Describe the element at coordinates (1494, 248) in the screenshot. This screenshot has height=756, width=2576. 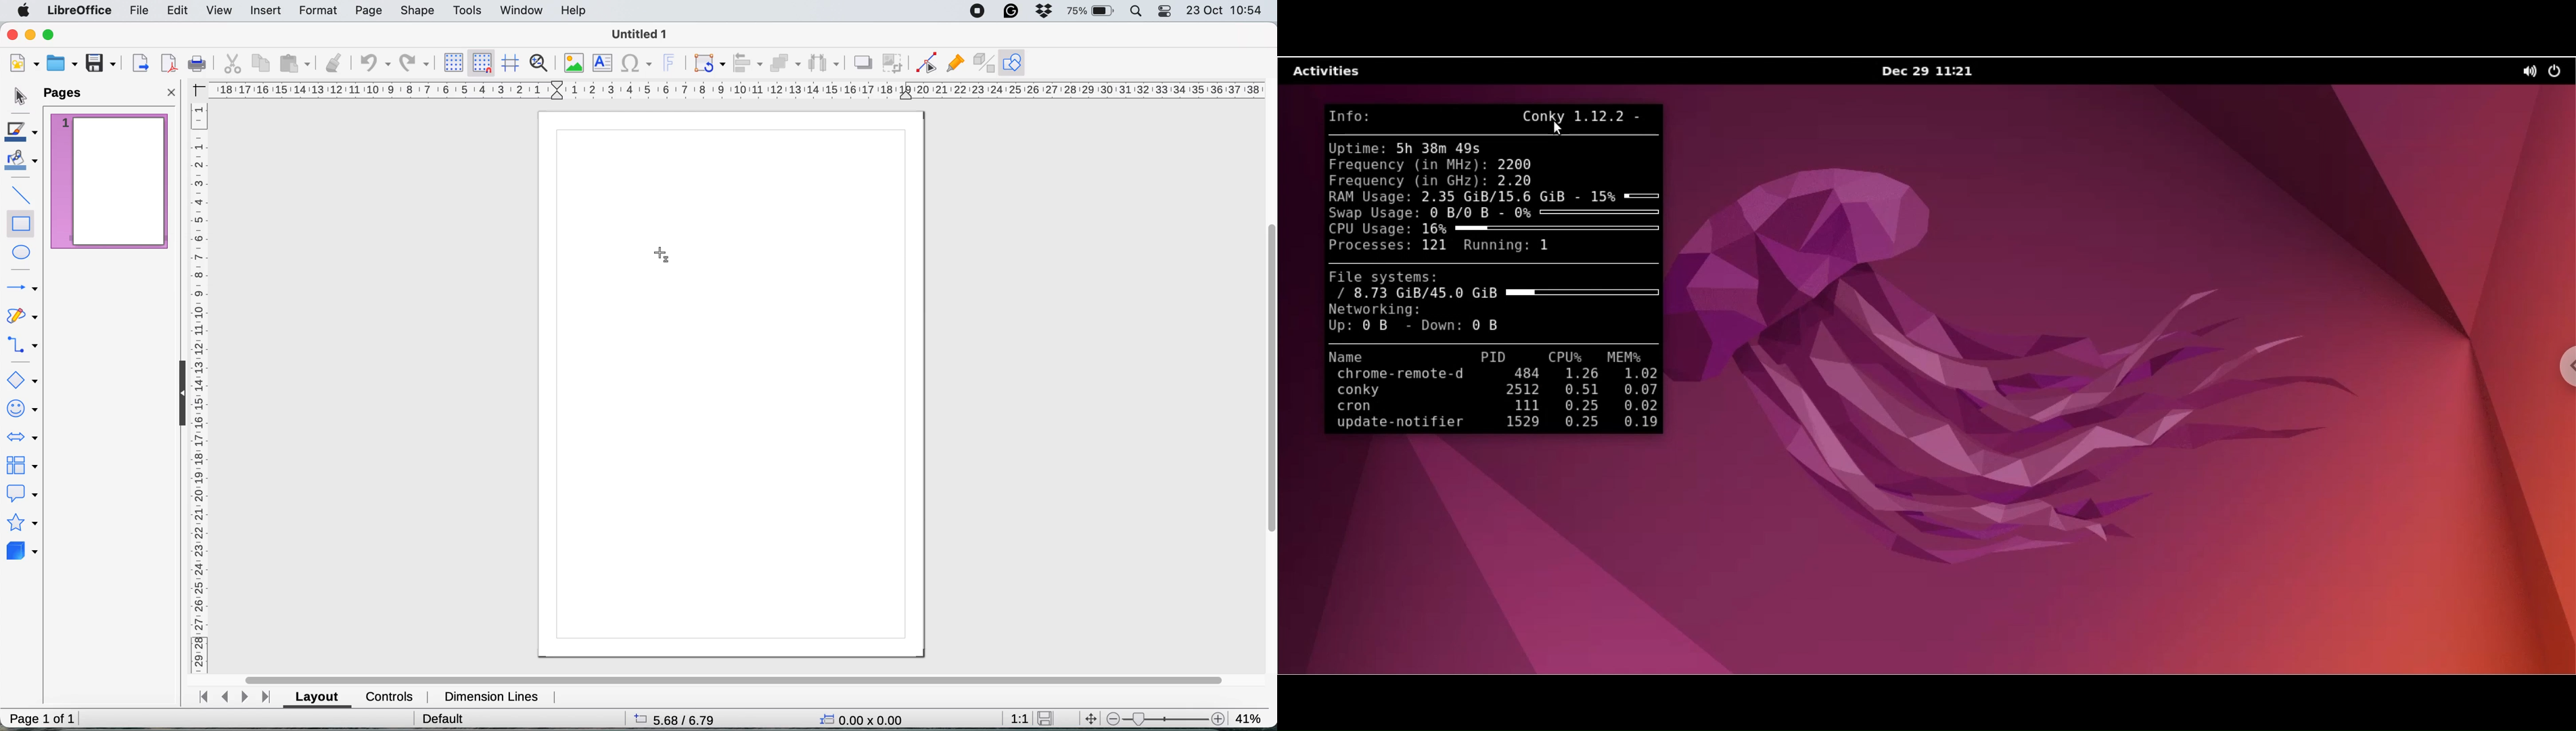
I see `running:` at that location.